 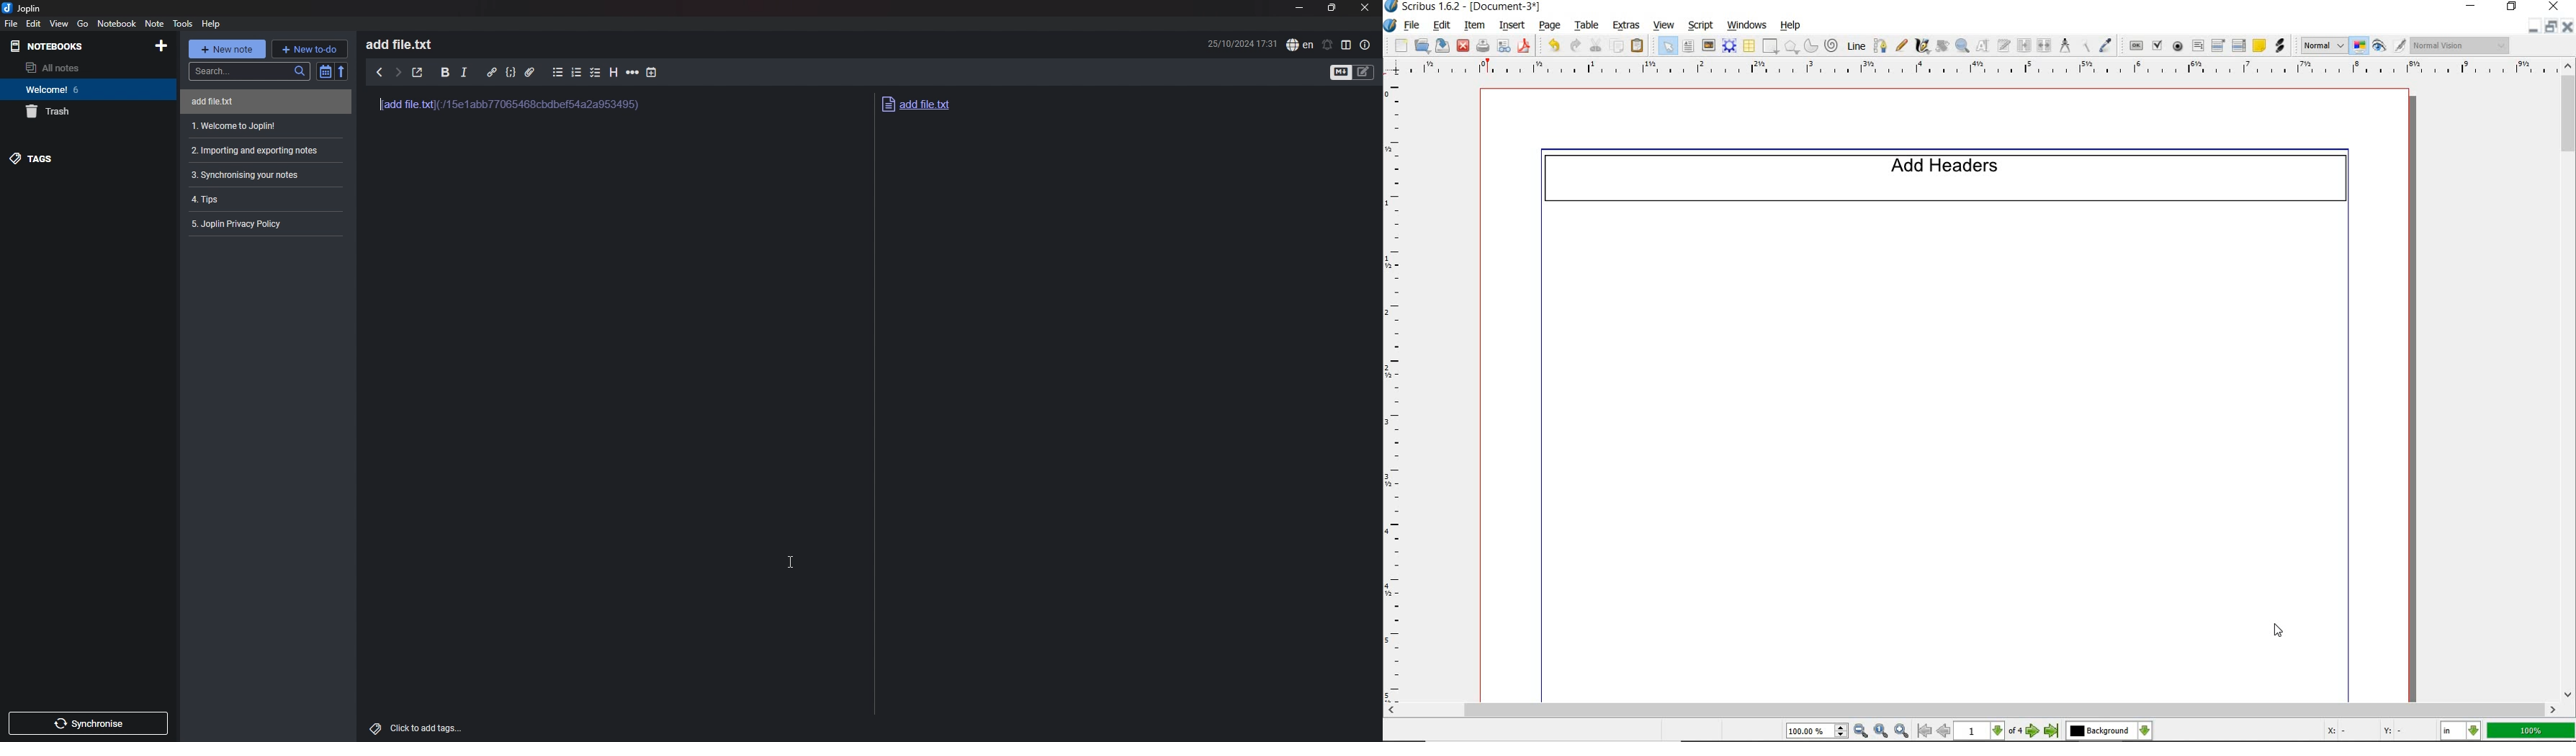 What do you see at coordinates (2136, 45) in the screenshot?
I see `pdf push button` at bounding box center [2136, 45].